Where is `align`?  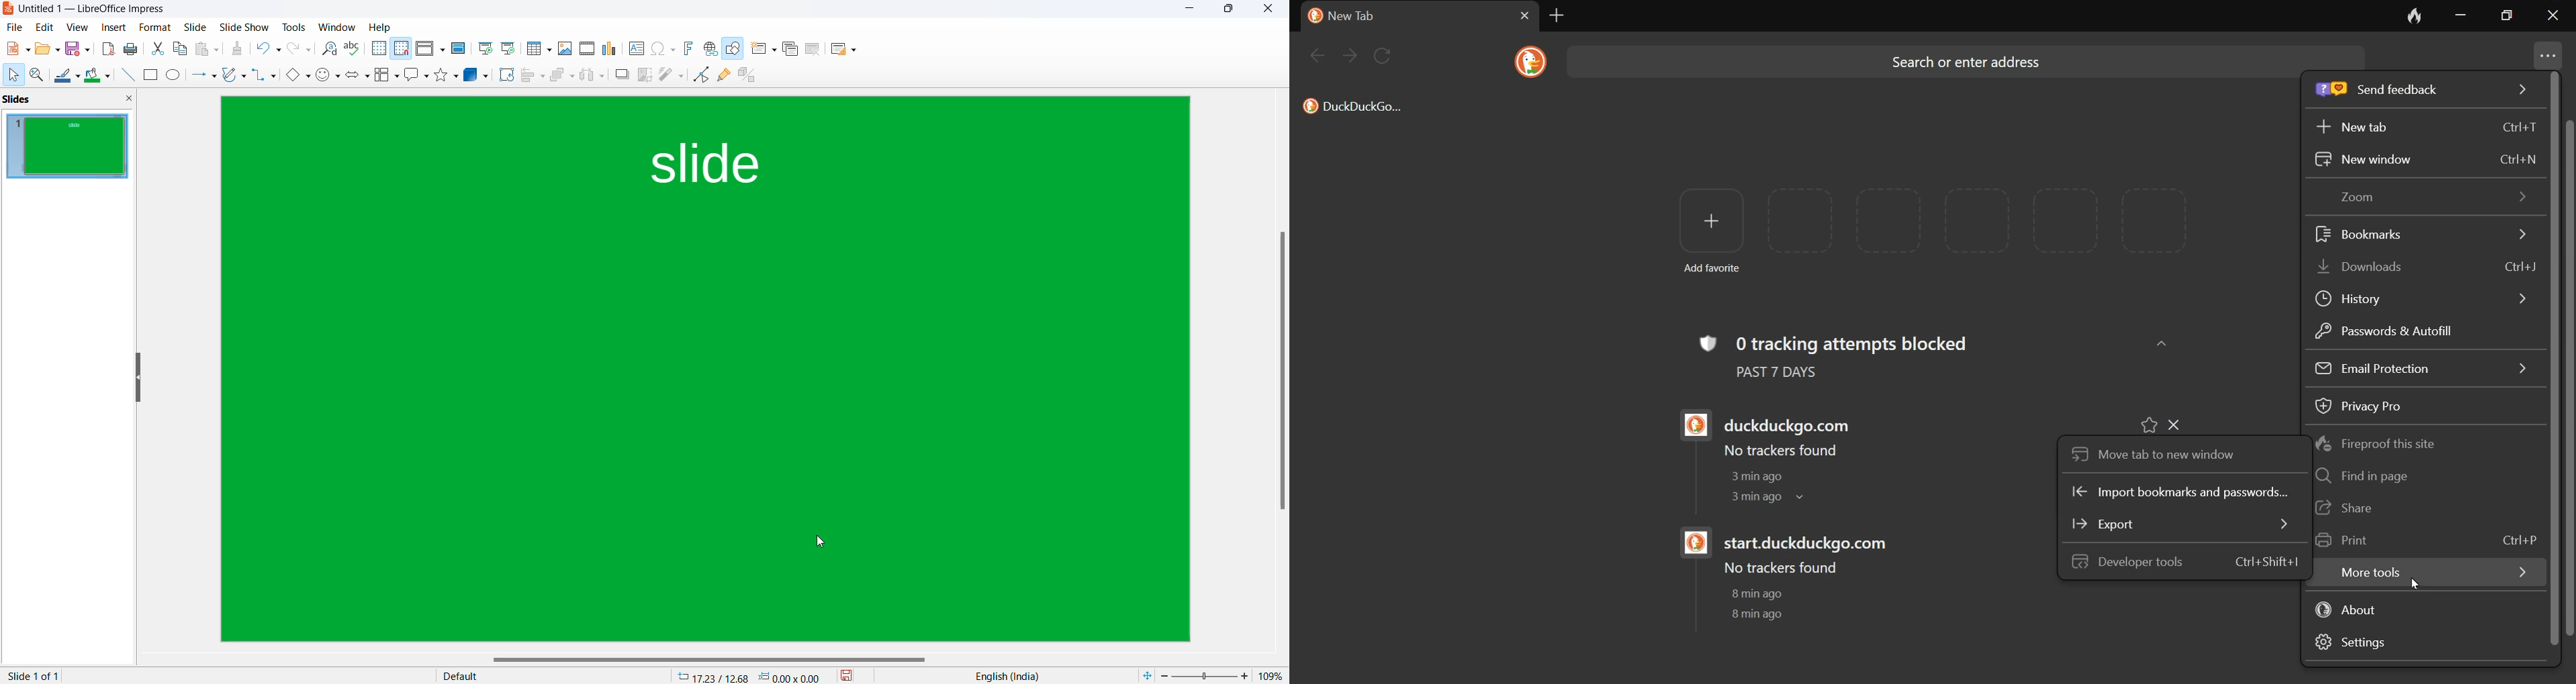 align is located at coordinates (533, 76).